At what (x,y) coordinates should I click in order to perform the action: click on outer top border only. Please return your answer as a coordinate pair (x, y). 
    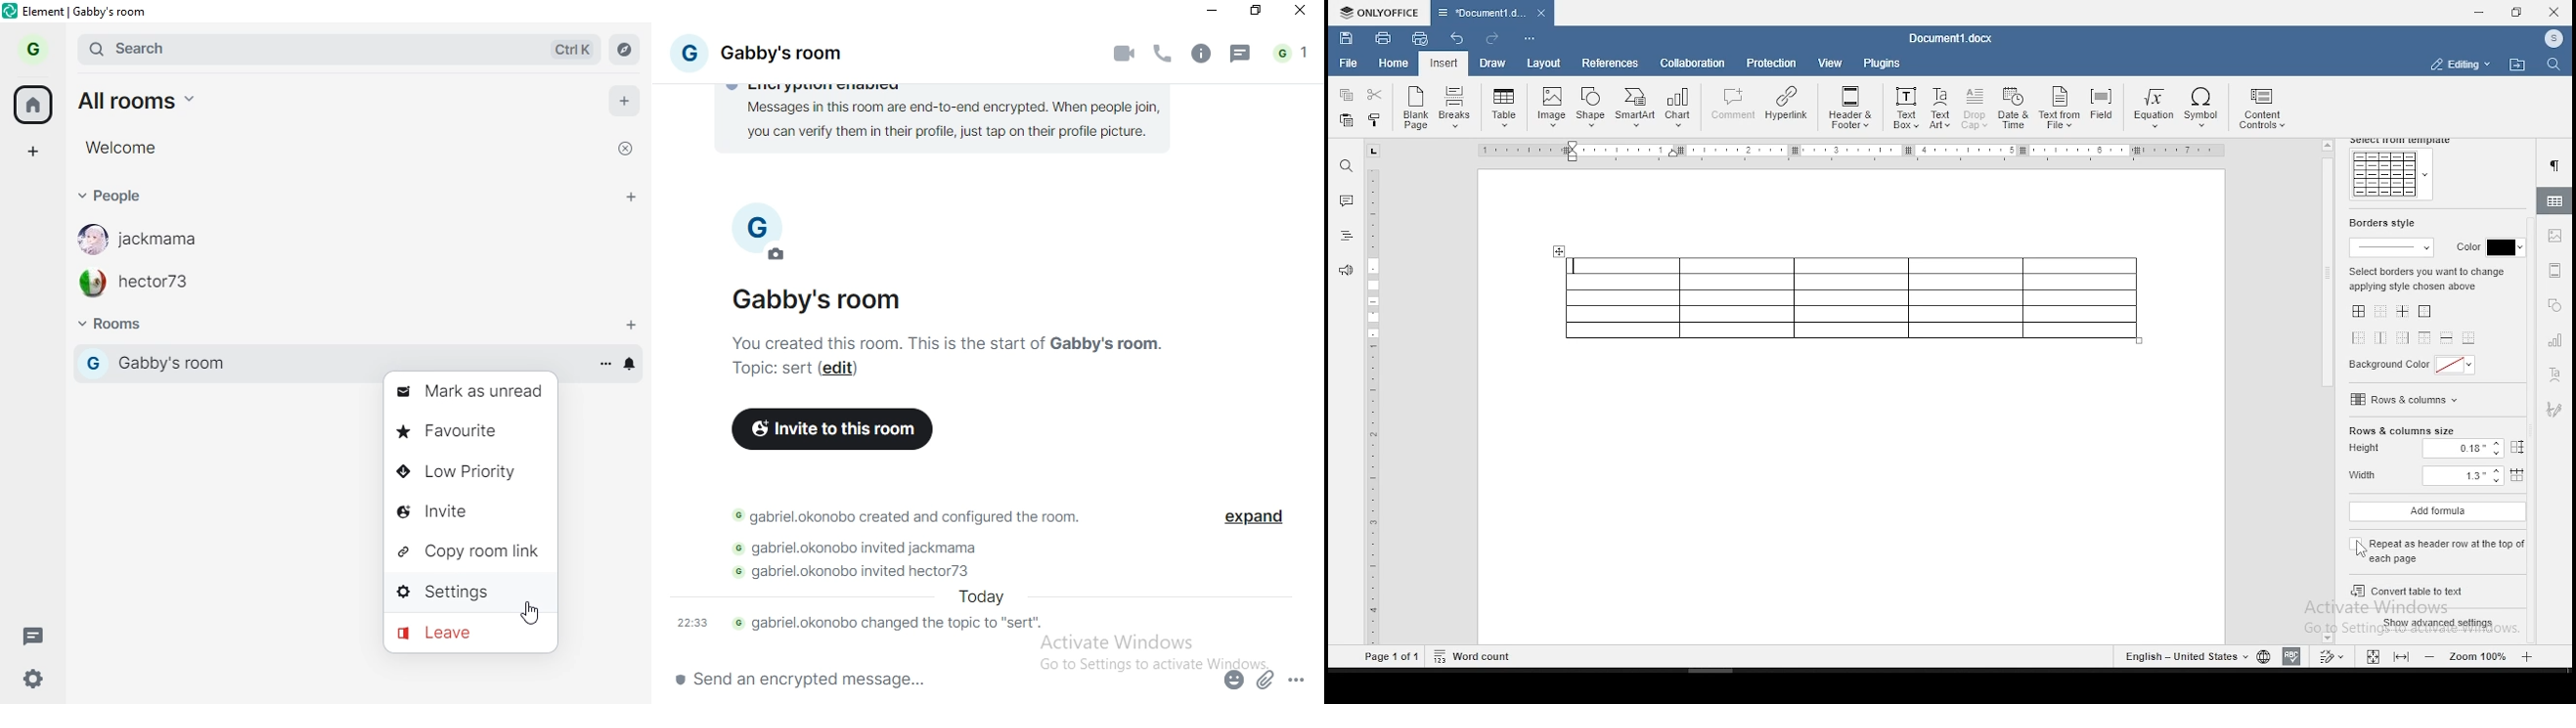
    Looking at the image, I should click on (2423, 339).